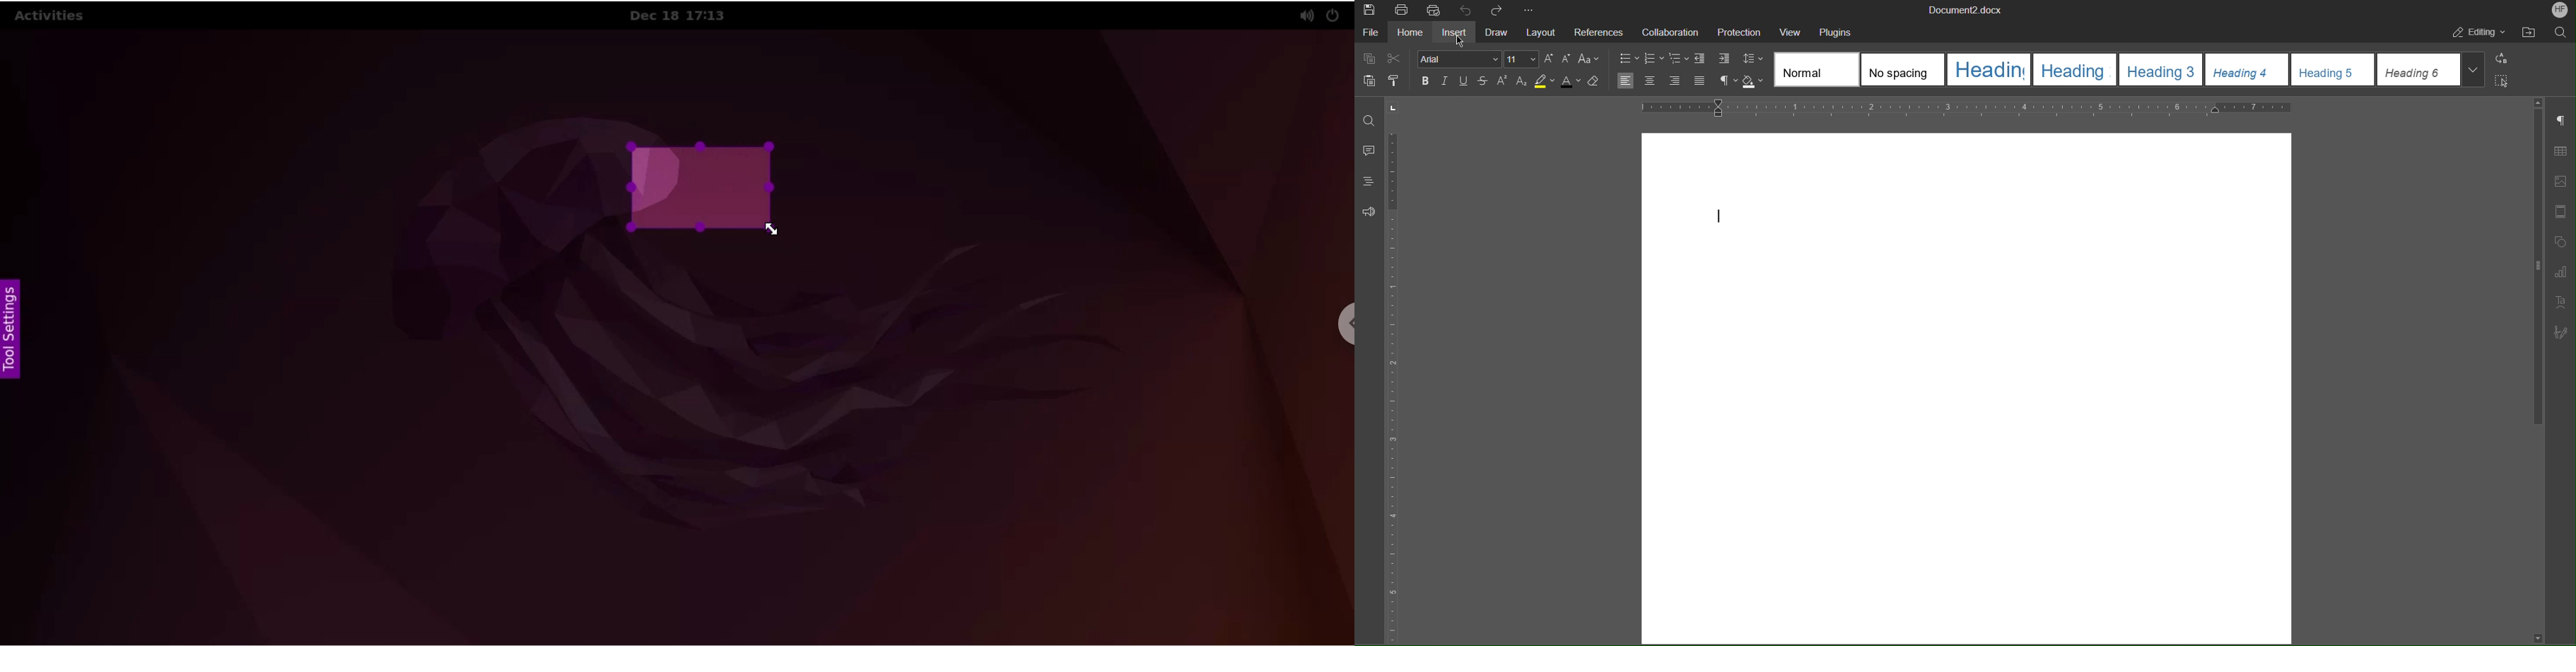  What do you see at coordinates (2126, 71) in the screenshot?
I see `Heading Styles` at bounding box center [2126, 71].